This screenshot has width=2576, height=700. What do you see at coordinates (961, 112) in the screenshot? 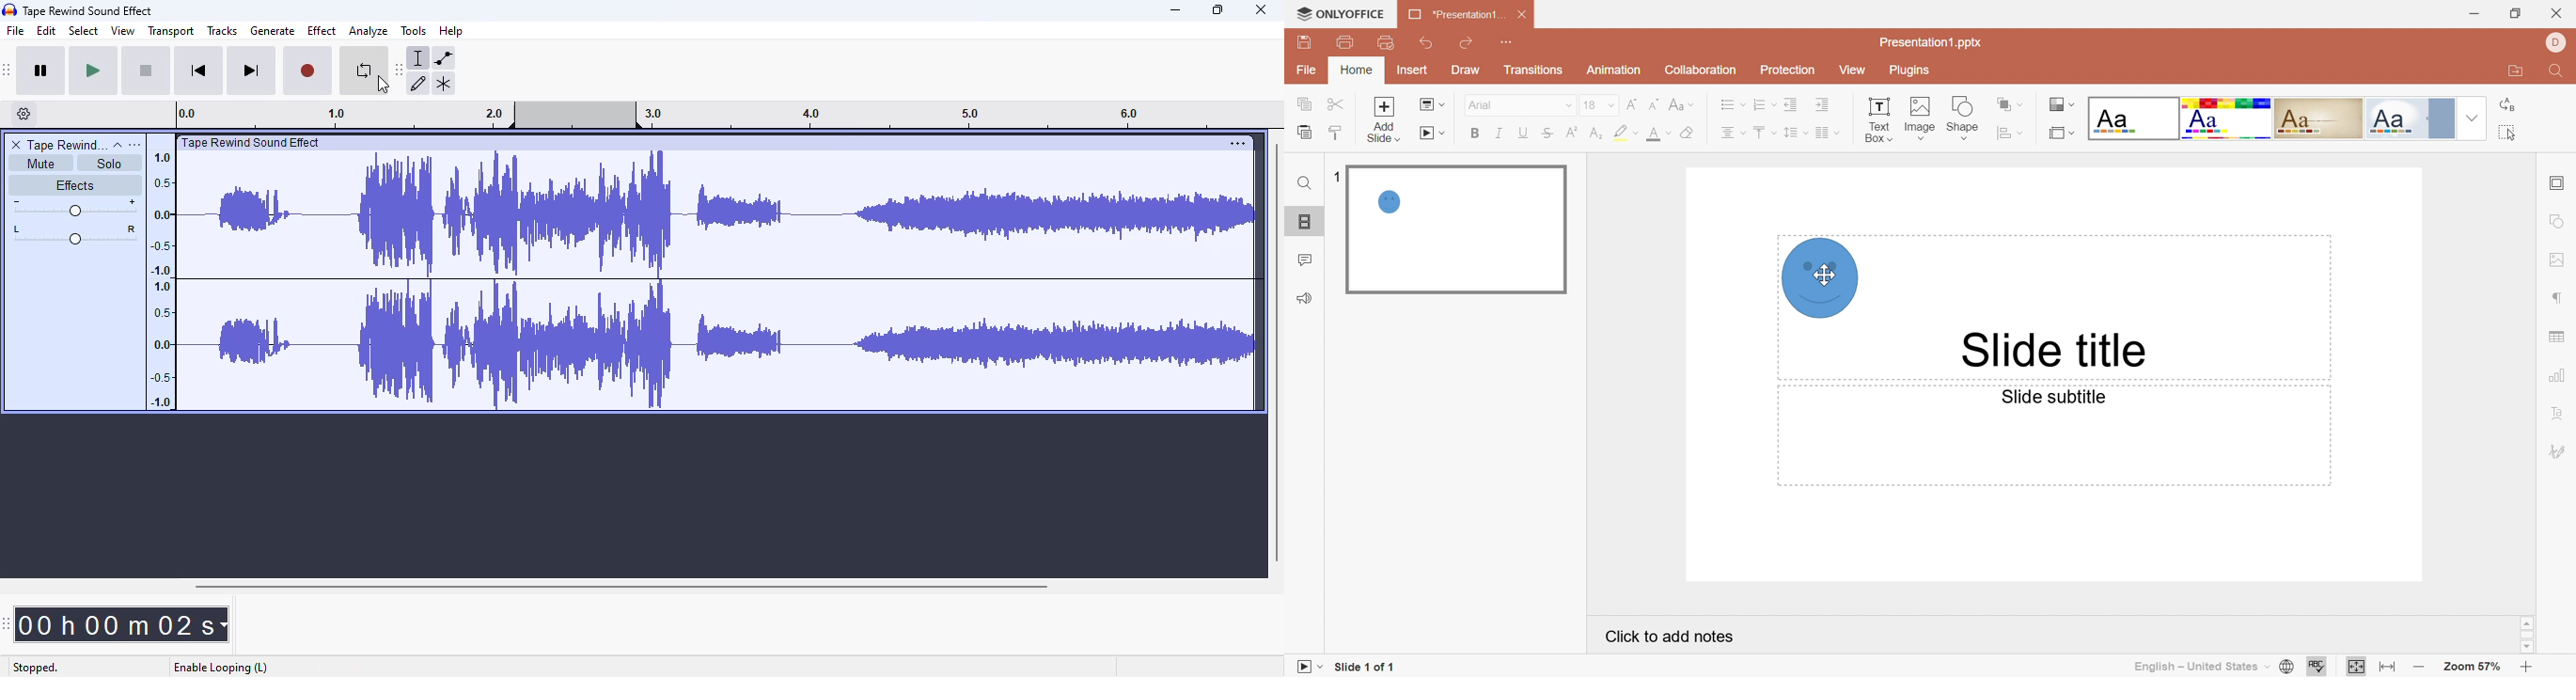
I see `3.0 4.0 5.0 6.0` at bounding box center [961, 112].